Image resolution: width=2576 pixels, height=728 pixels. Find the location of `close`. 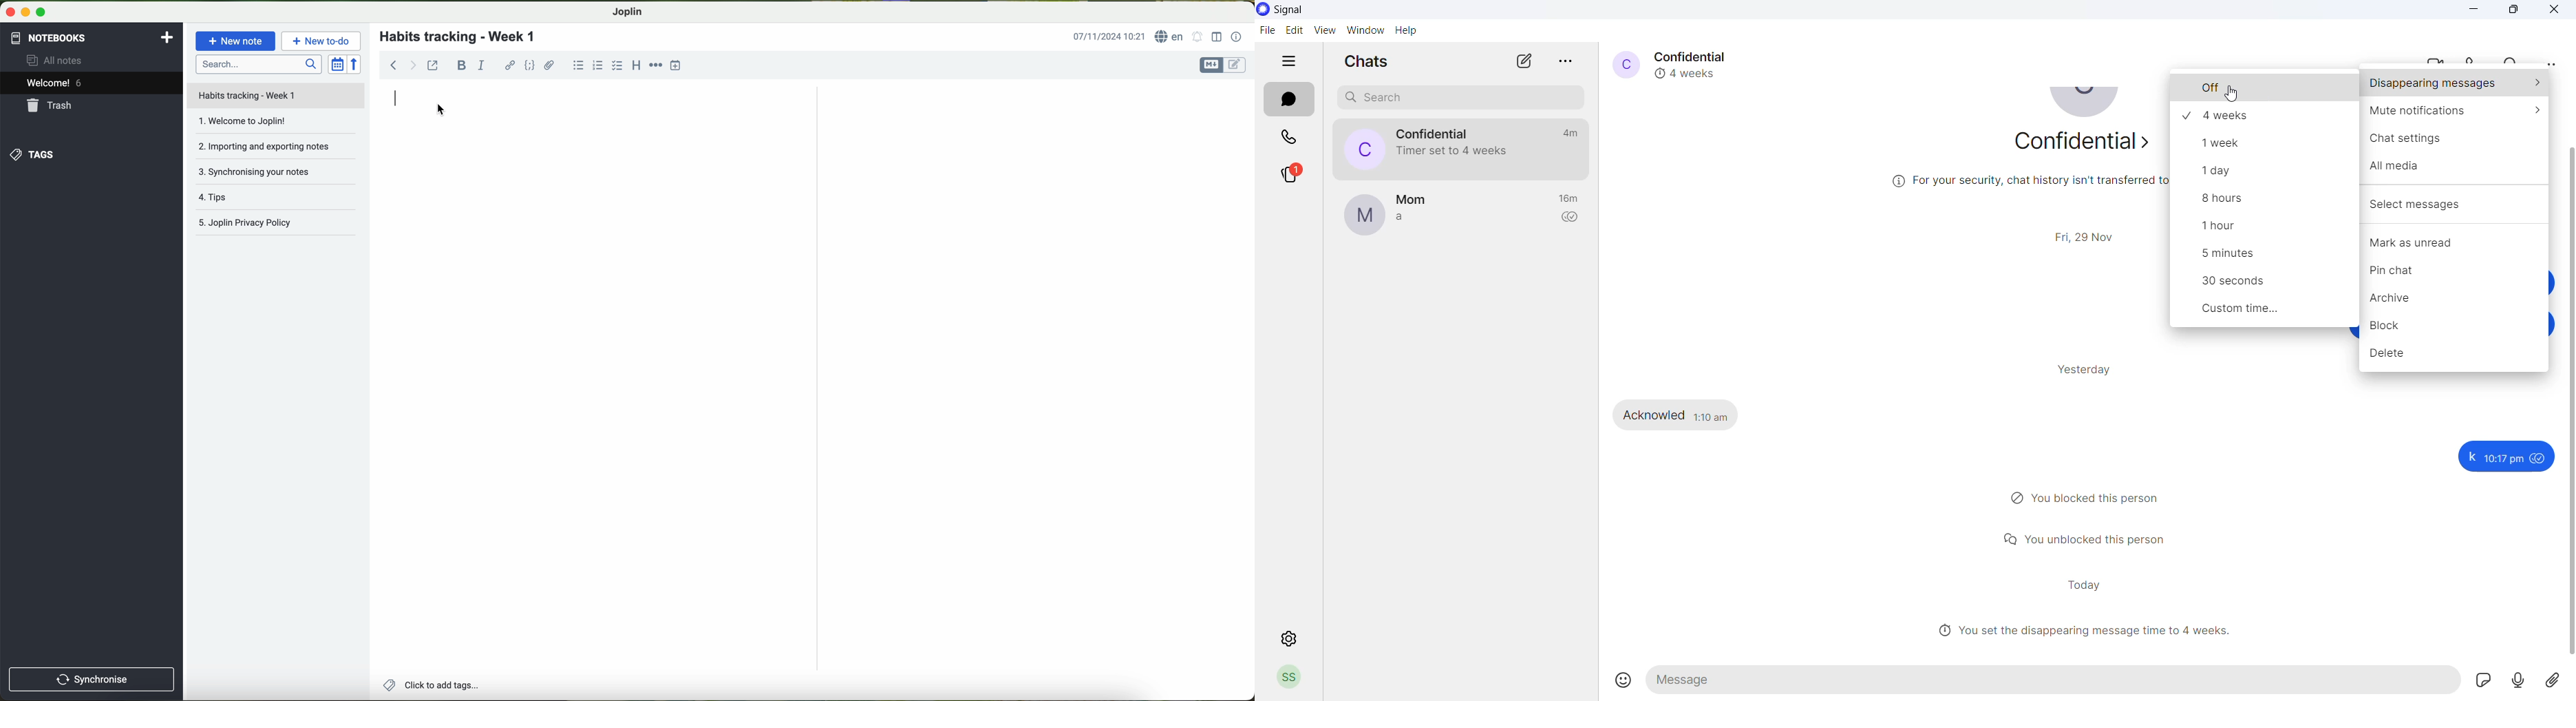

close is located at coordinates (8, 10).